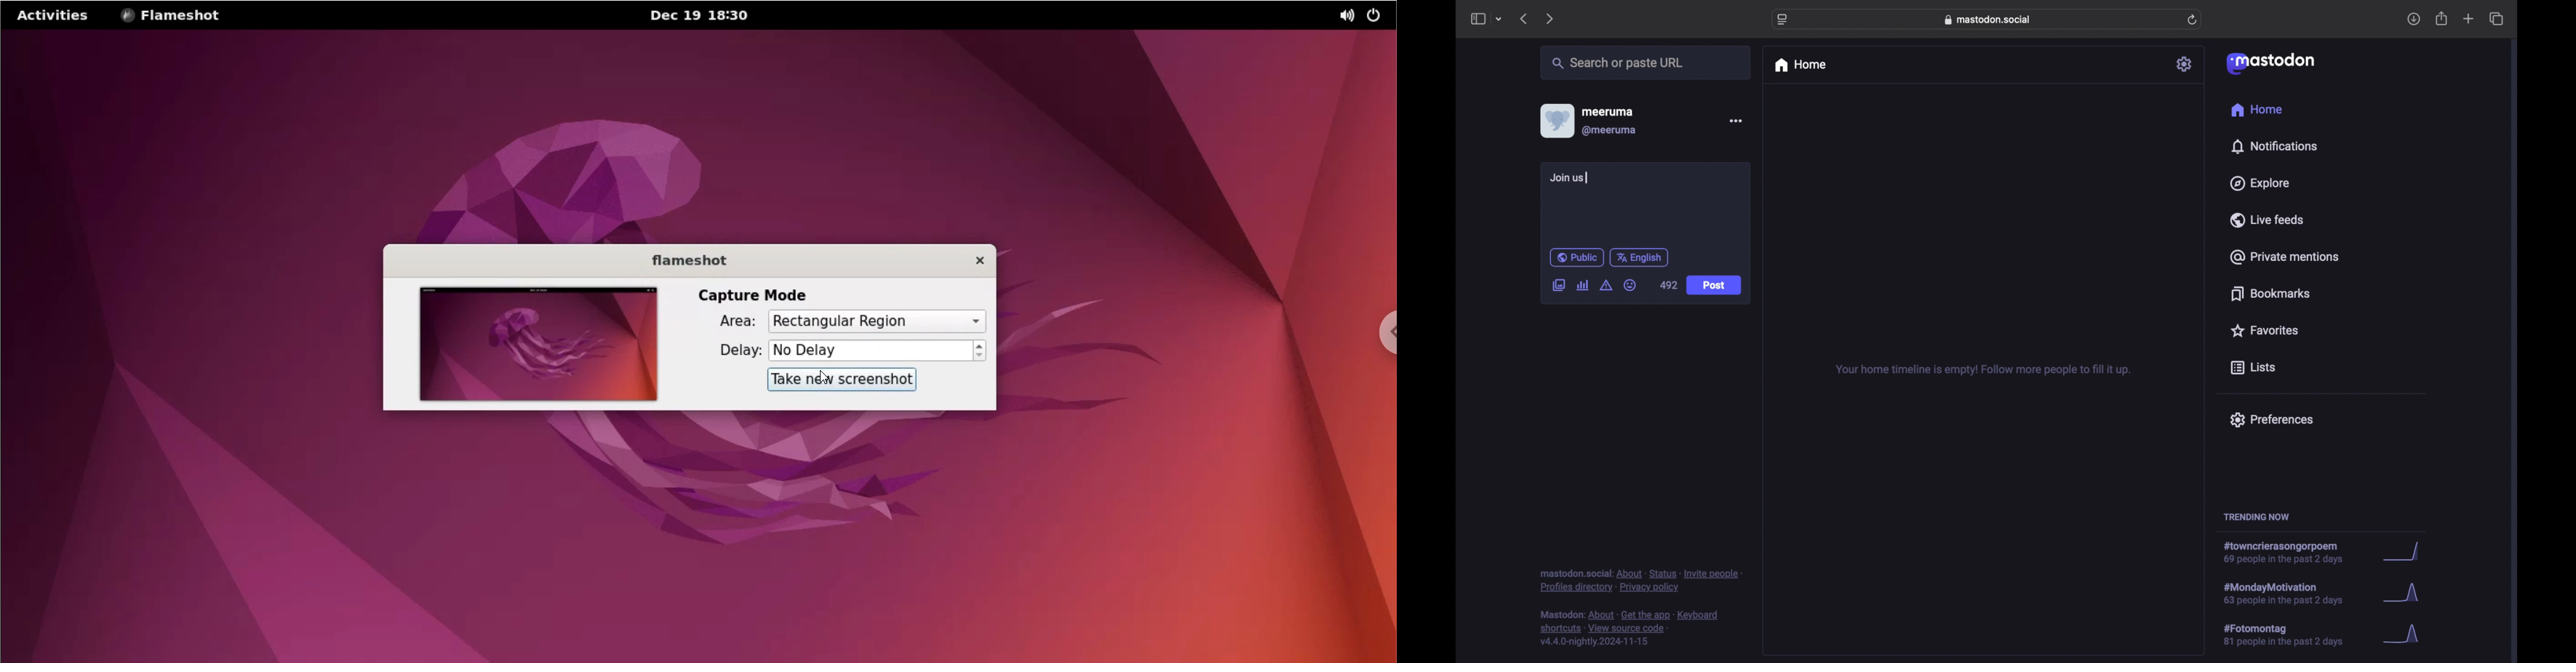 The width and height of the screenshot is (2576, 672). What do you see at coordinates (2274, 146) in the screenshot?
I see `notifications` at bounding box center [2274, 146].